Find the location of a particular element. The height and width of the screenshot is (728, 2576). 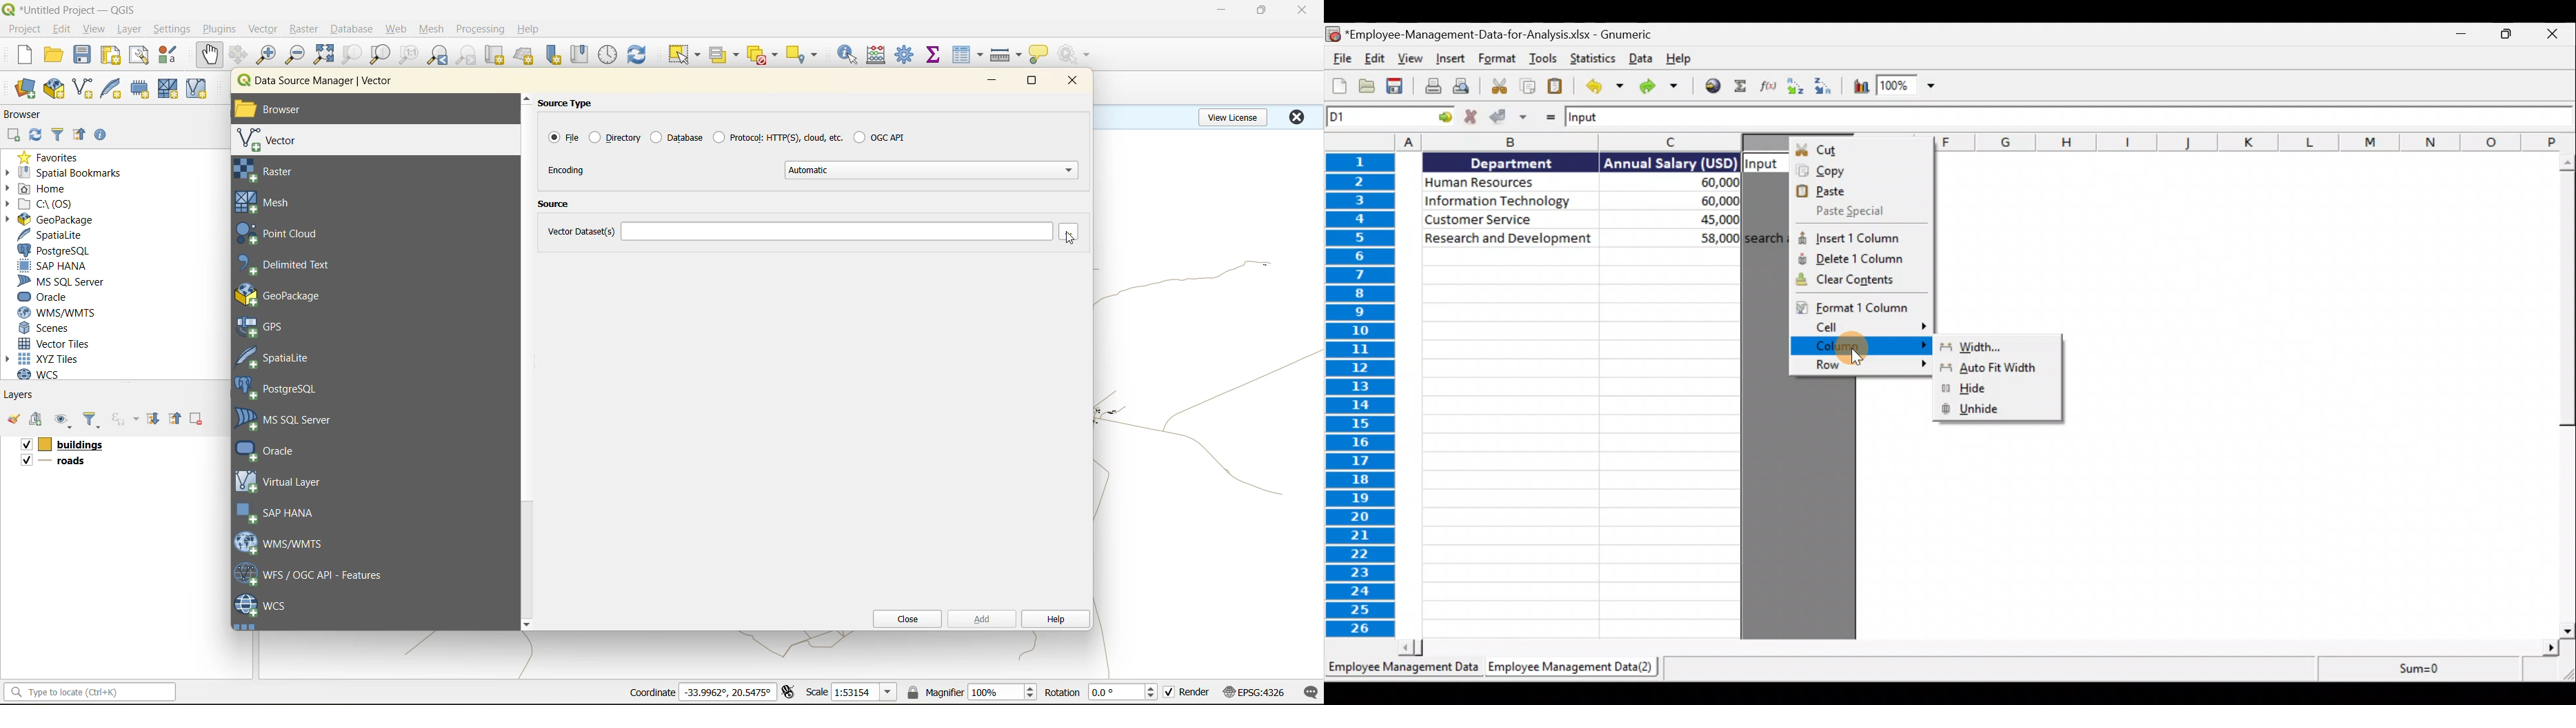

Paste clipboard is located at coordinates (1559, 86).